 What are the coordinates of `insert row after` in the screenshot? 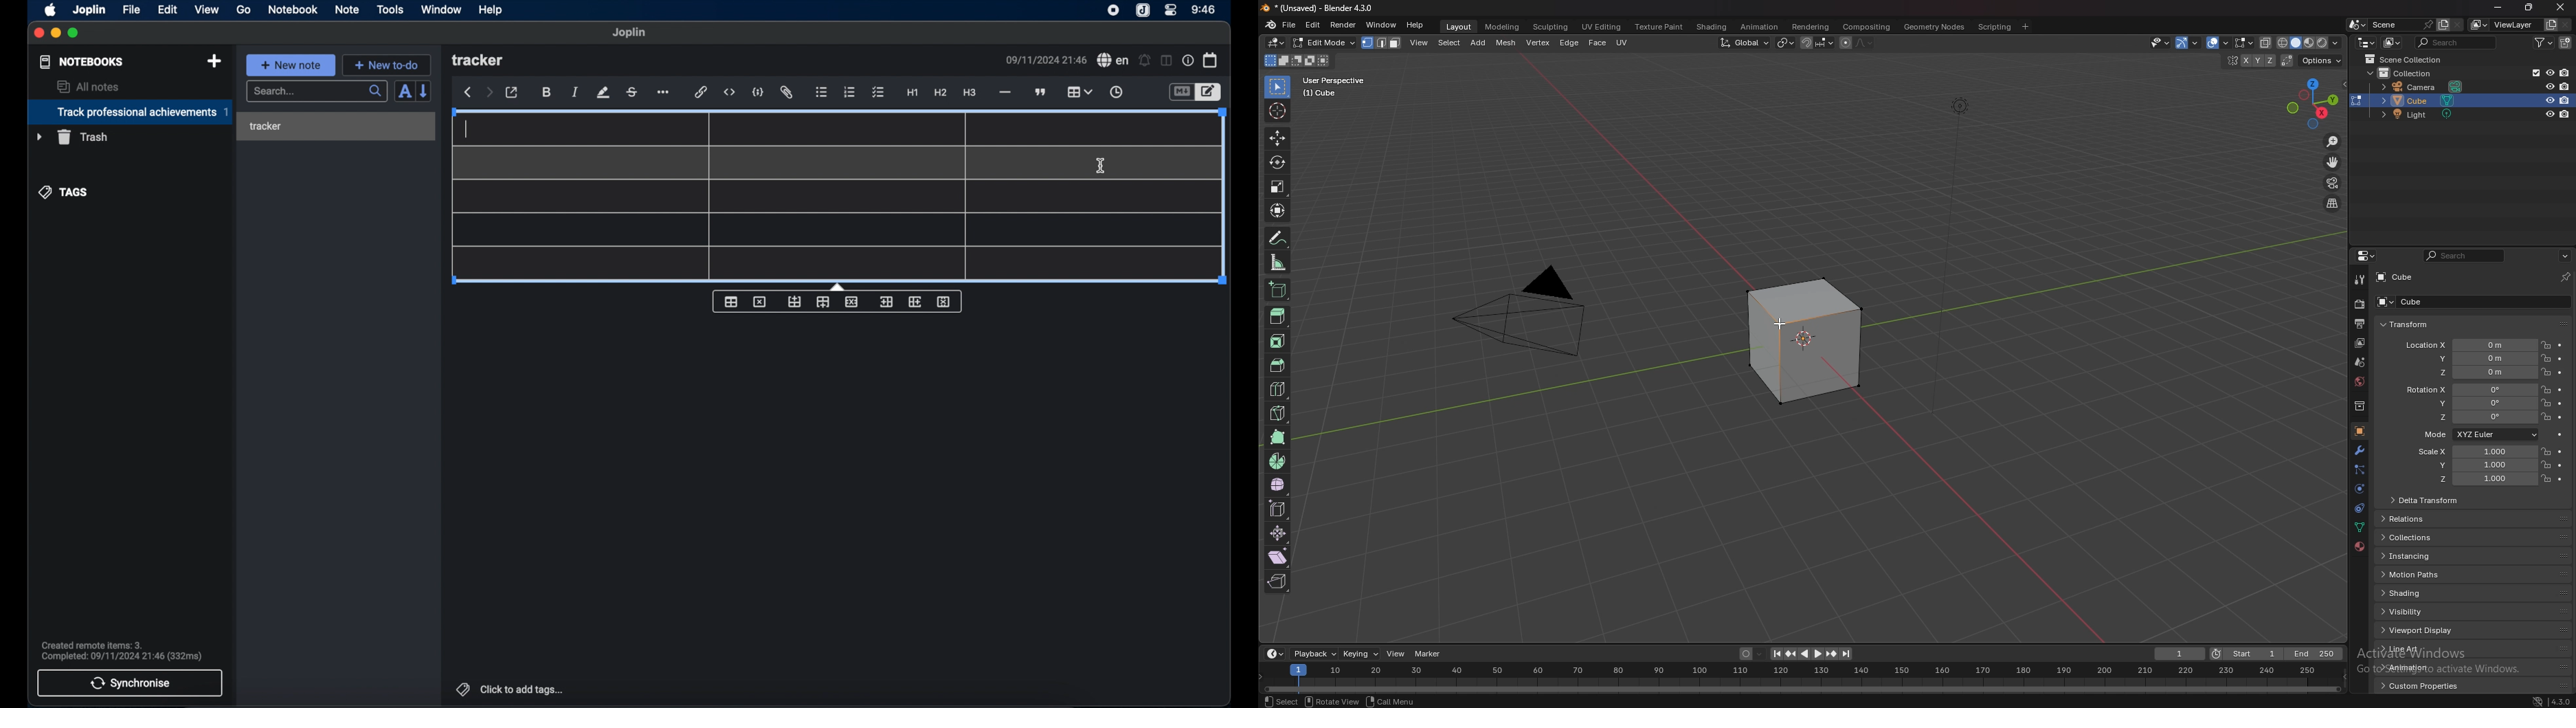 It's located at (823, 302).